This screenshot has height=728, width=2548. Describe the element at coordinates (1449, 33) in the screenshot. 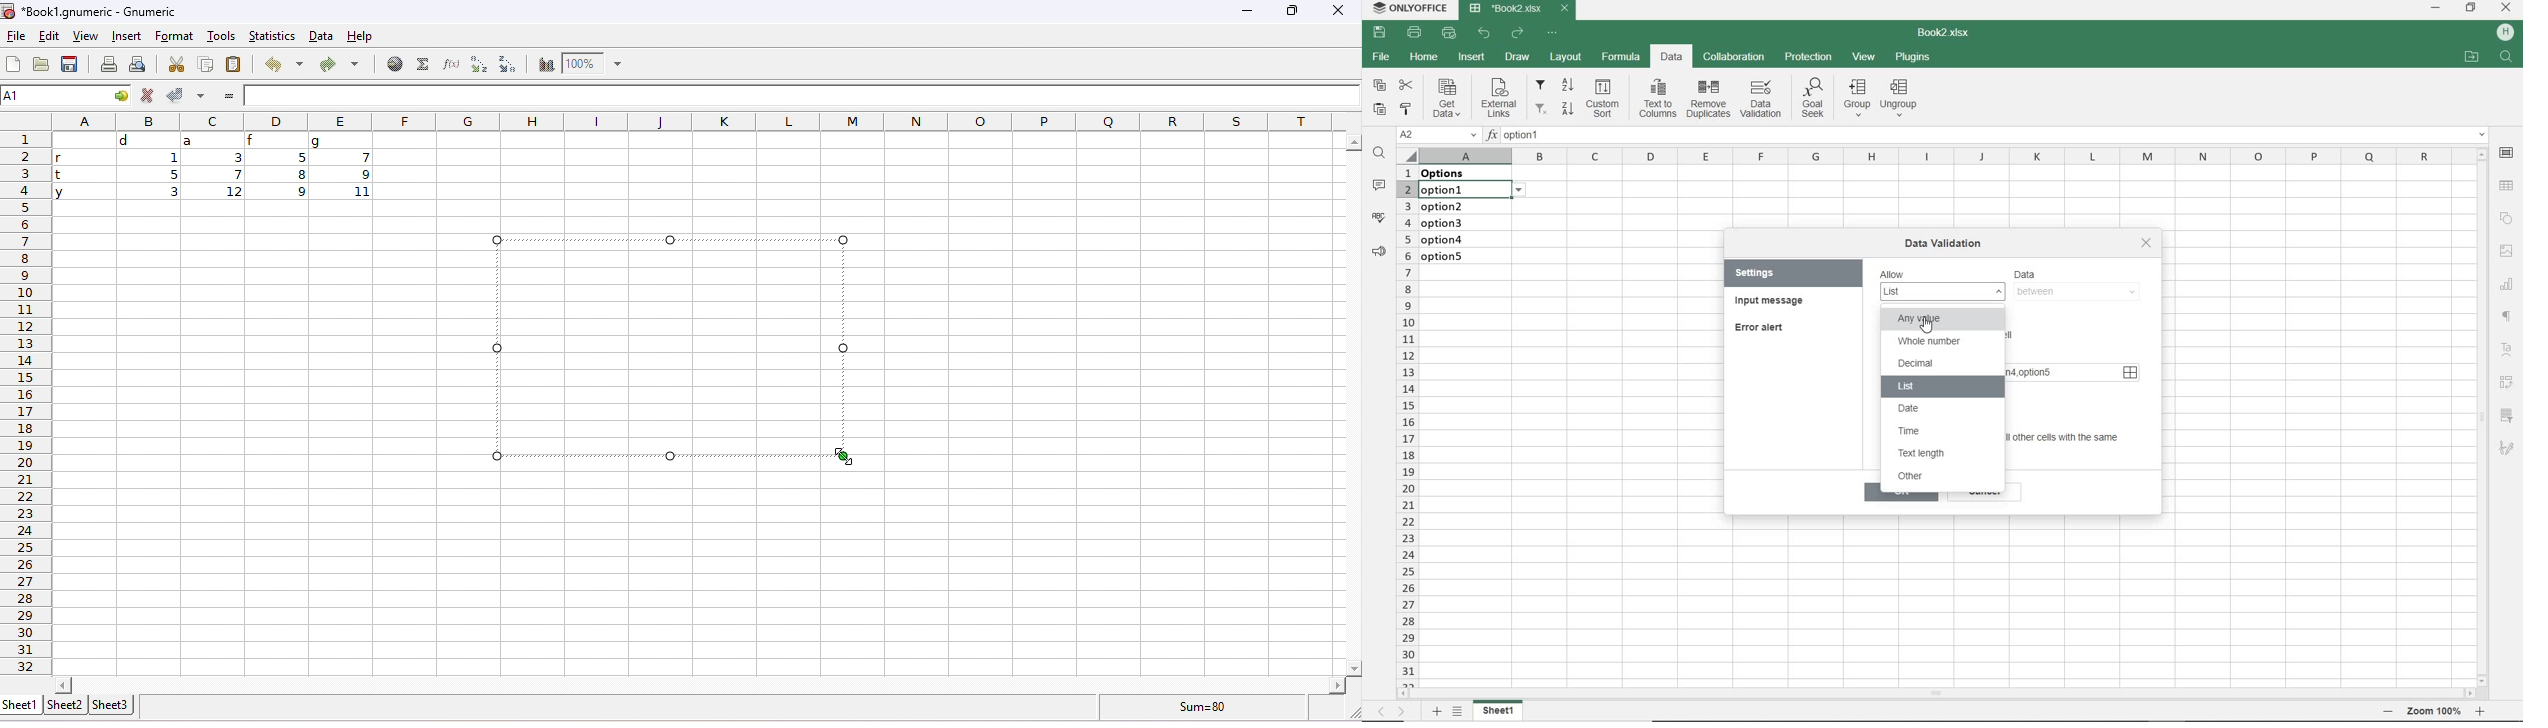

I see `QUICK PRINT` at that location.